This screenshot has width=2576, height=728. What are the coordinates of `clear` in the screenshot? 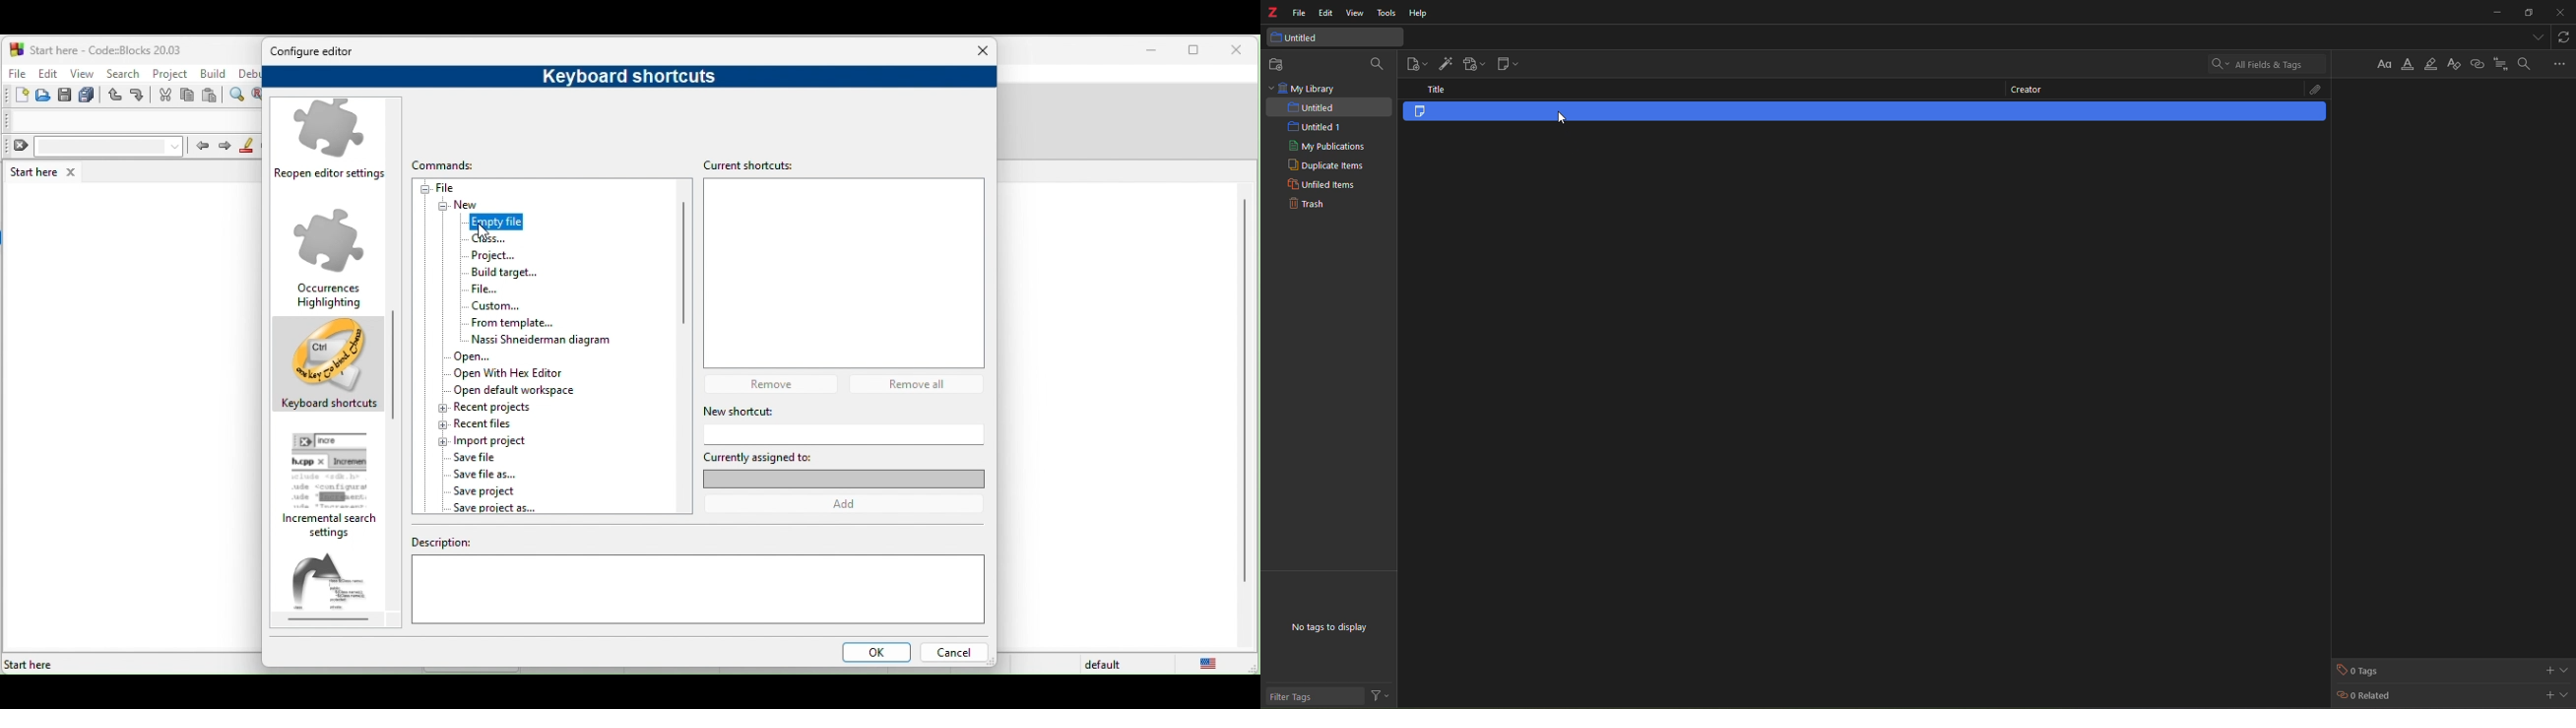 It's located at (95, 147).